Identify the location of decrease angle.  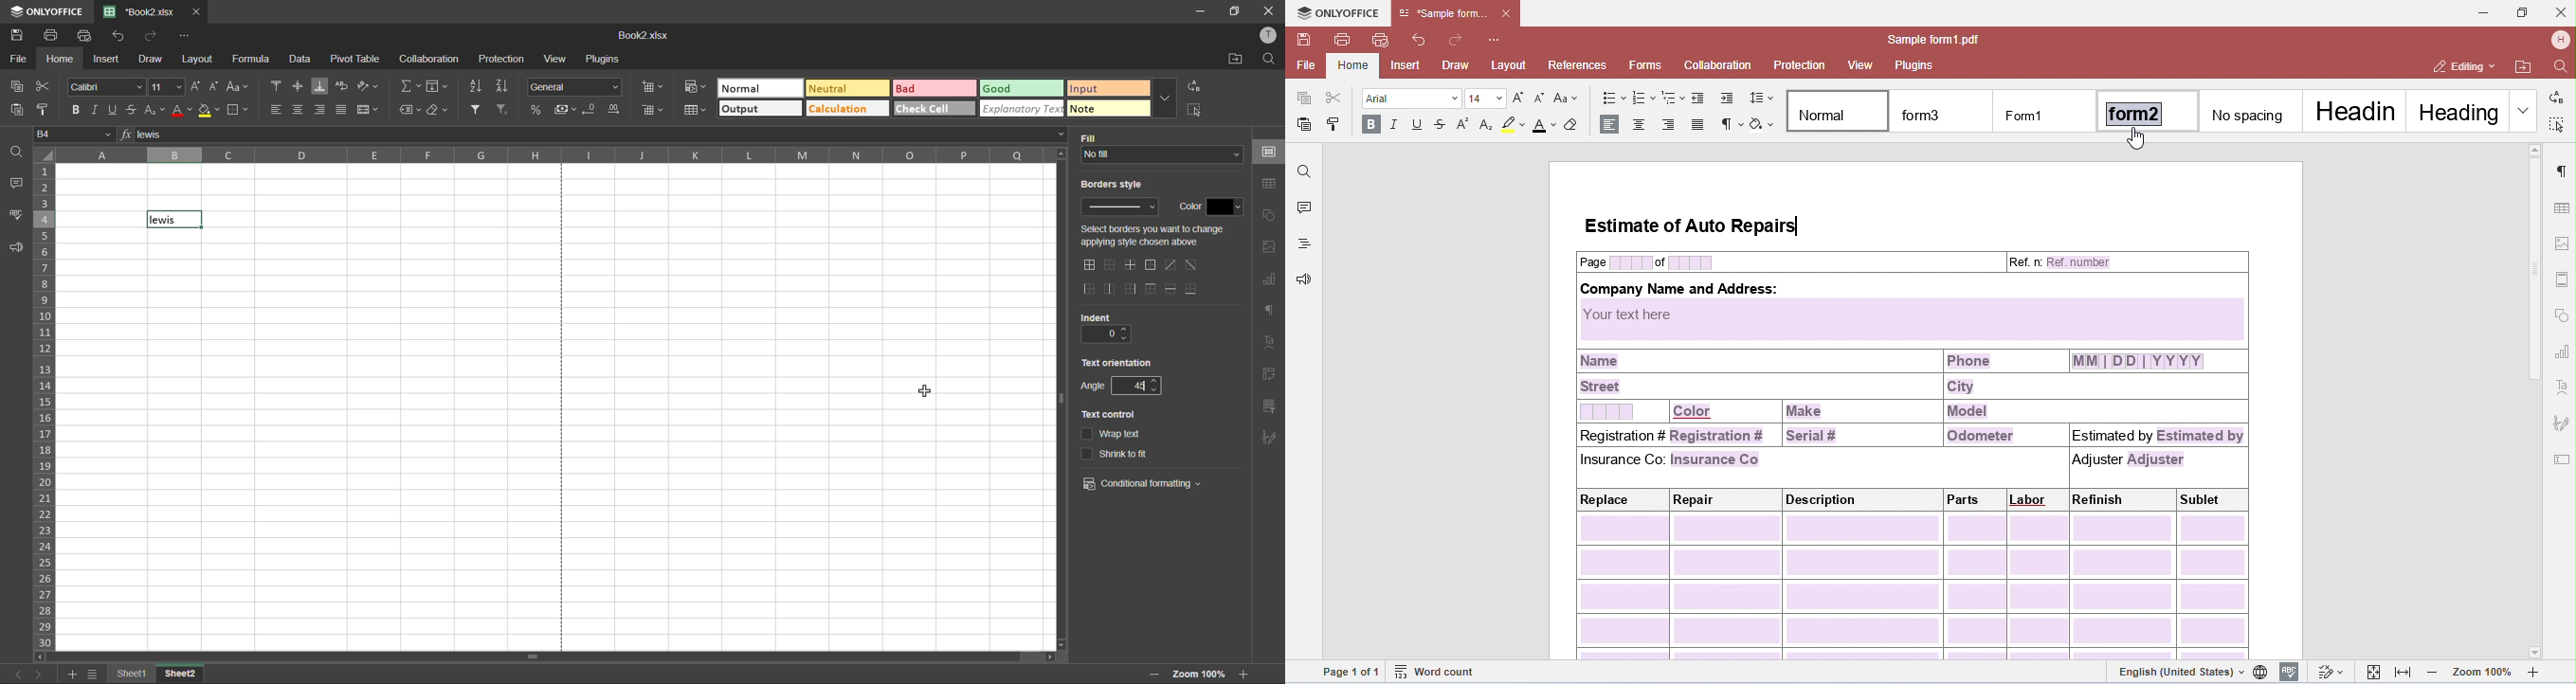
(1157, 391).